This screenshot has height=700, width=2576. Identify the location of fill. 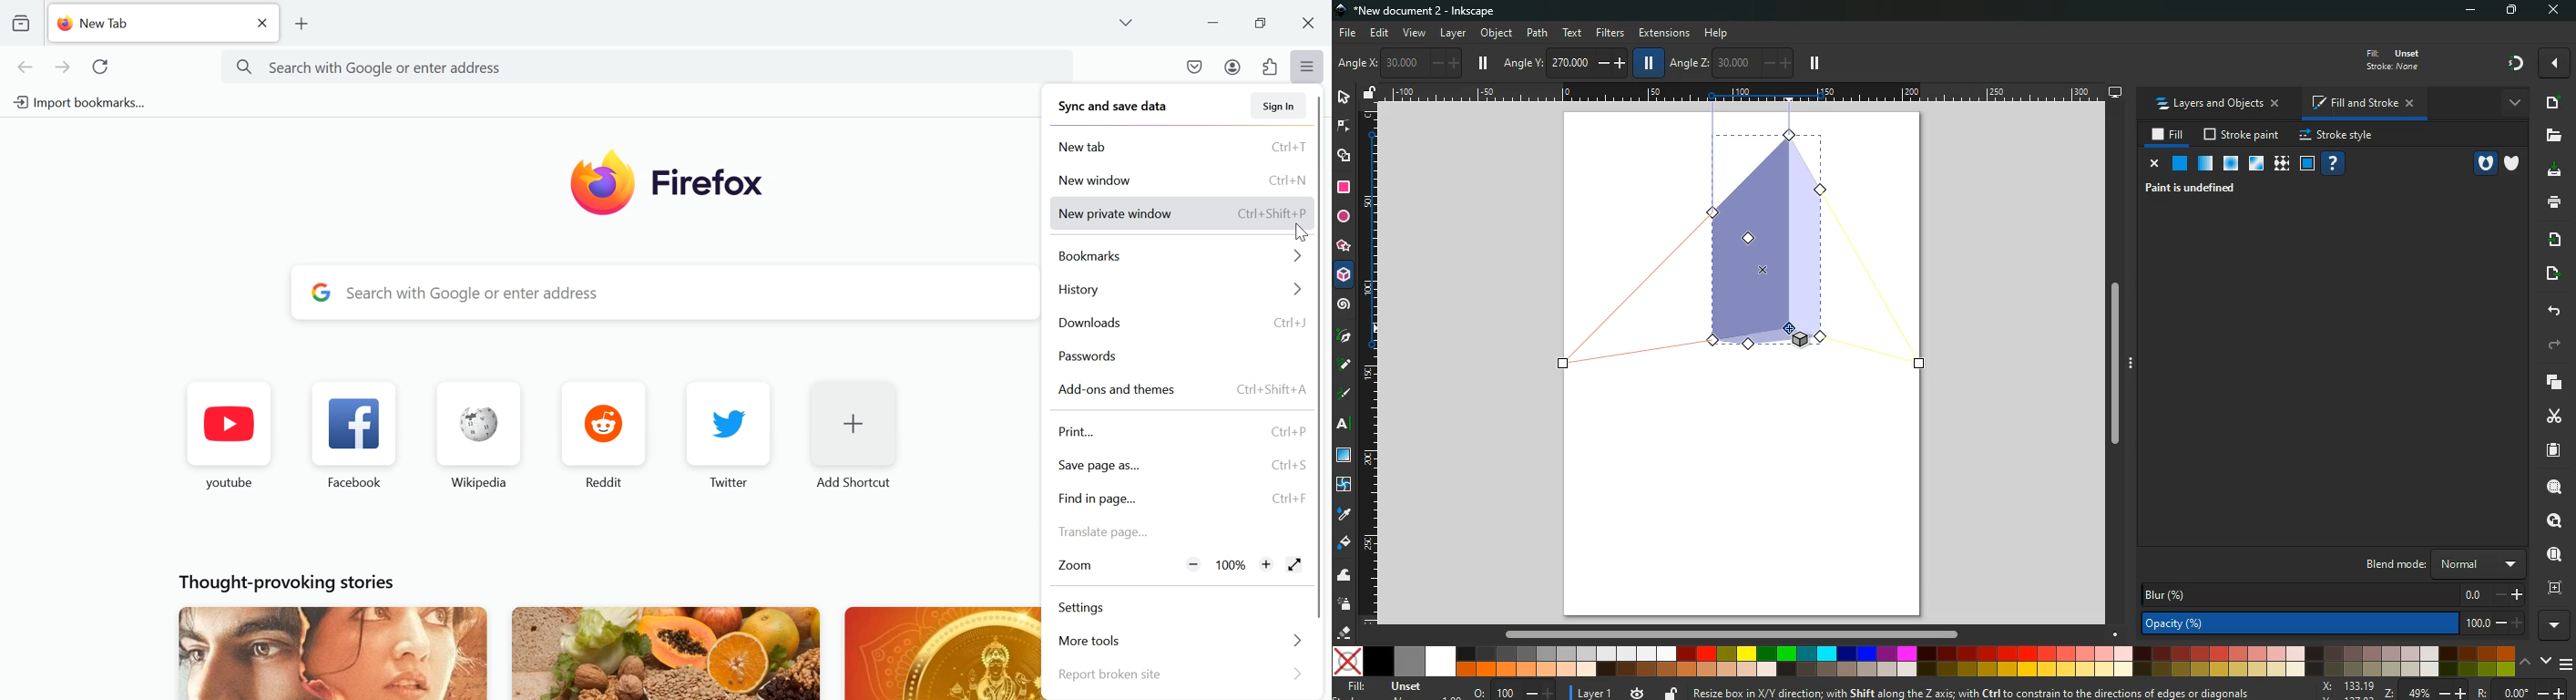
(2169, 135).